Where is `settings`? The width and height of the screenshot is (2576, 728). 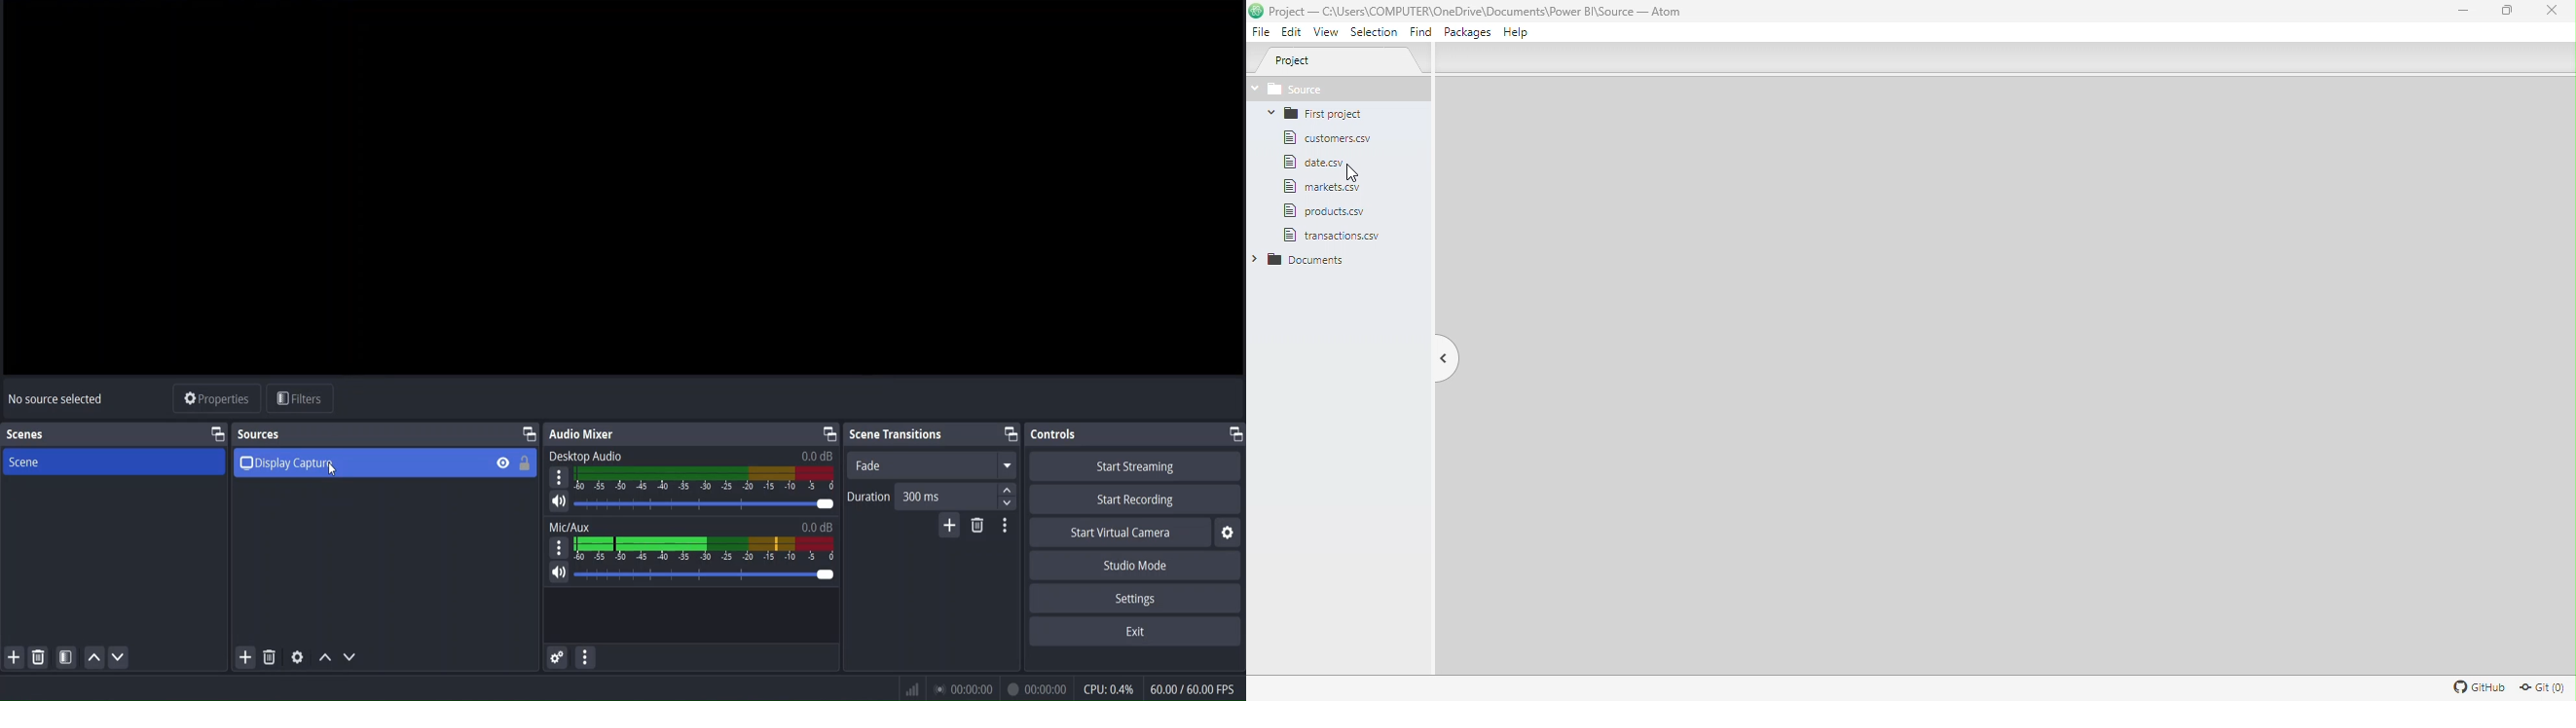 settings is located at coordinates (1227, 533).